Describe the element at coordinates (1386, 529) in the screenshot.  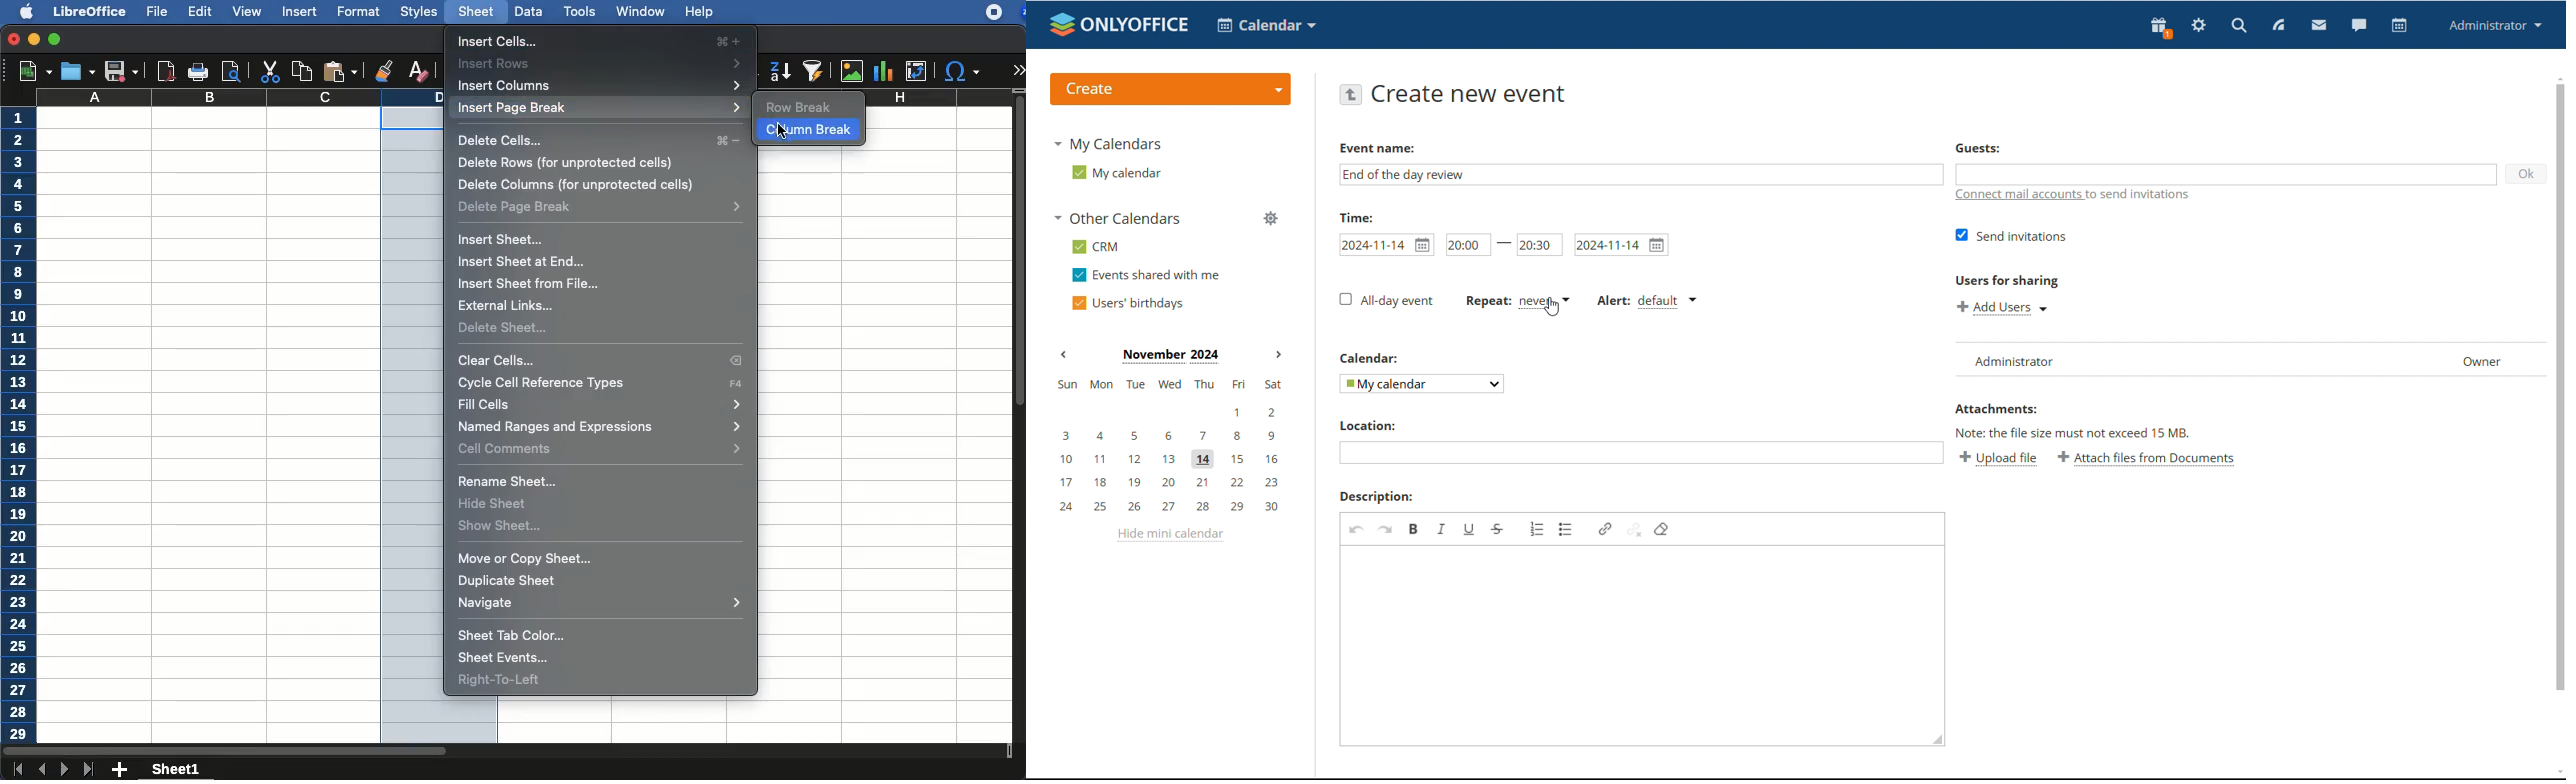
I see `redo` at that location.